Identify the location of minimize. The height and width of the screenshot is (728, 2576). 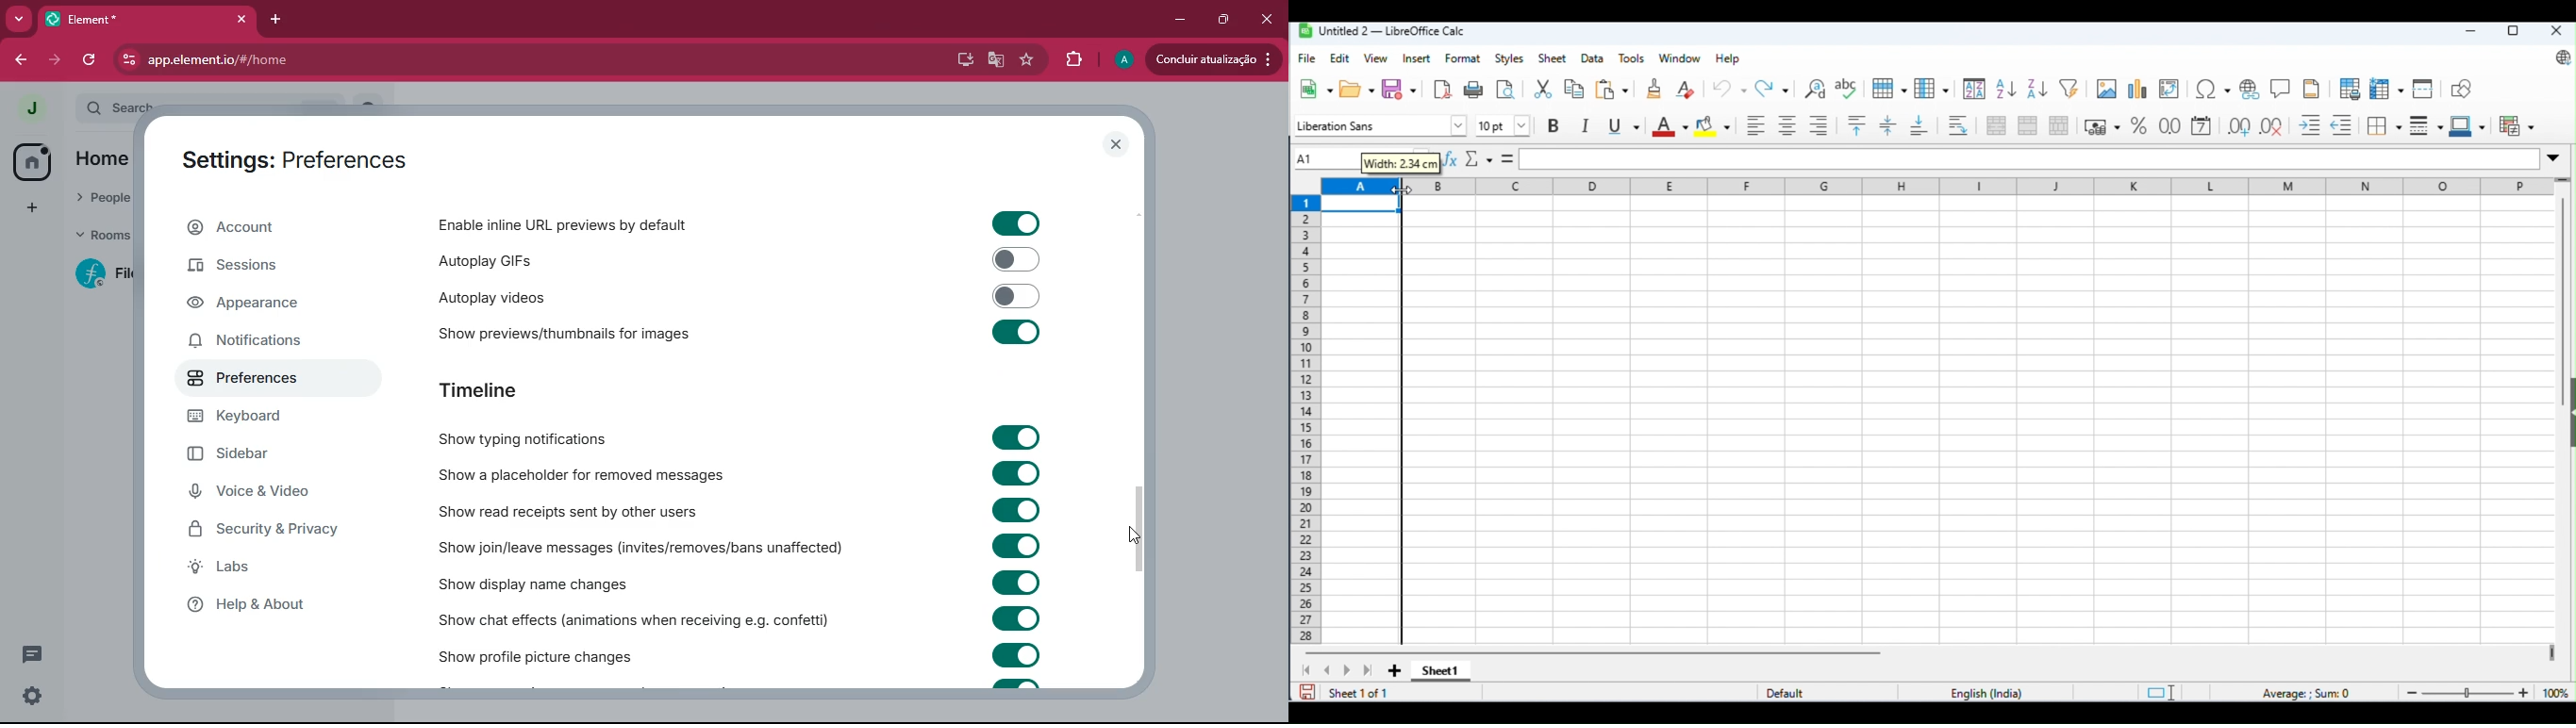
(1175, 20).